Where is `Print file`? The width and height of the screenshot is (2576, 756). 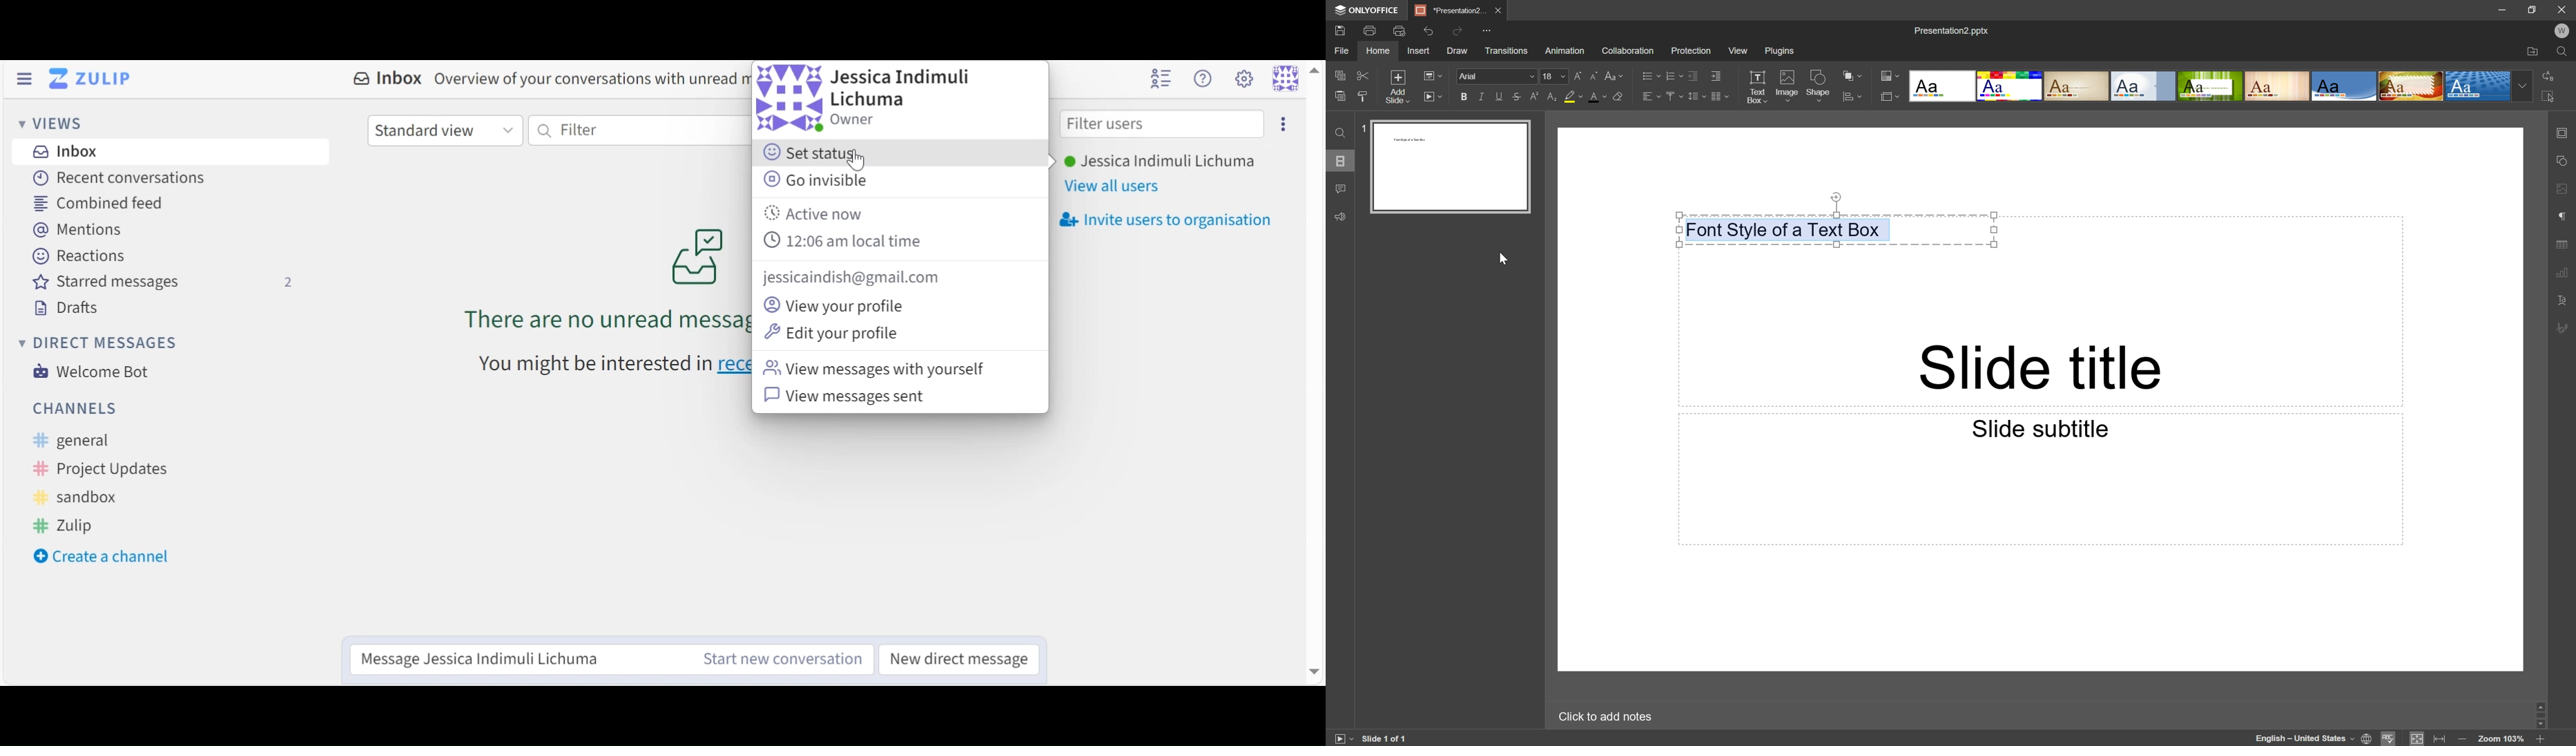
Print file is located at coordinates (1370, 29).